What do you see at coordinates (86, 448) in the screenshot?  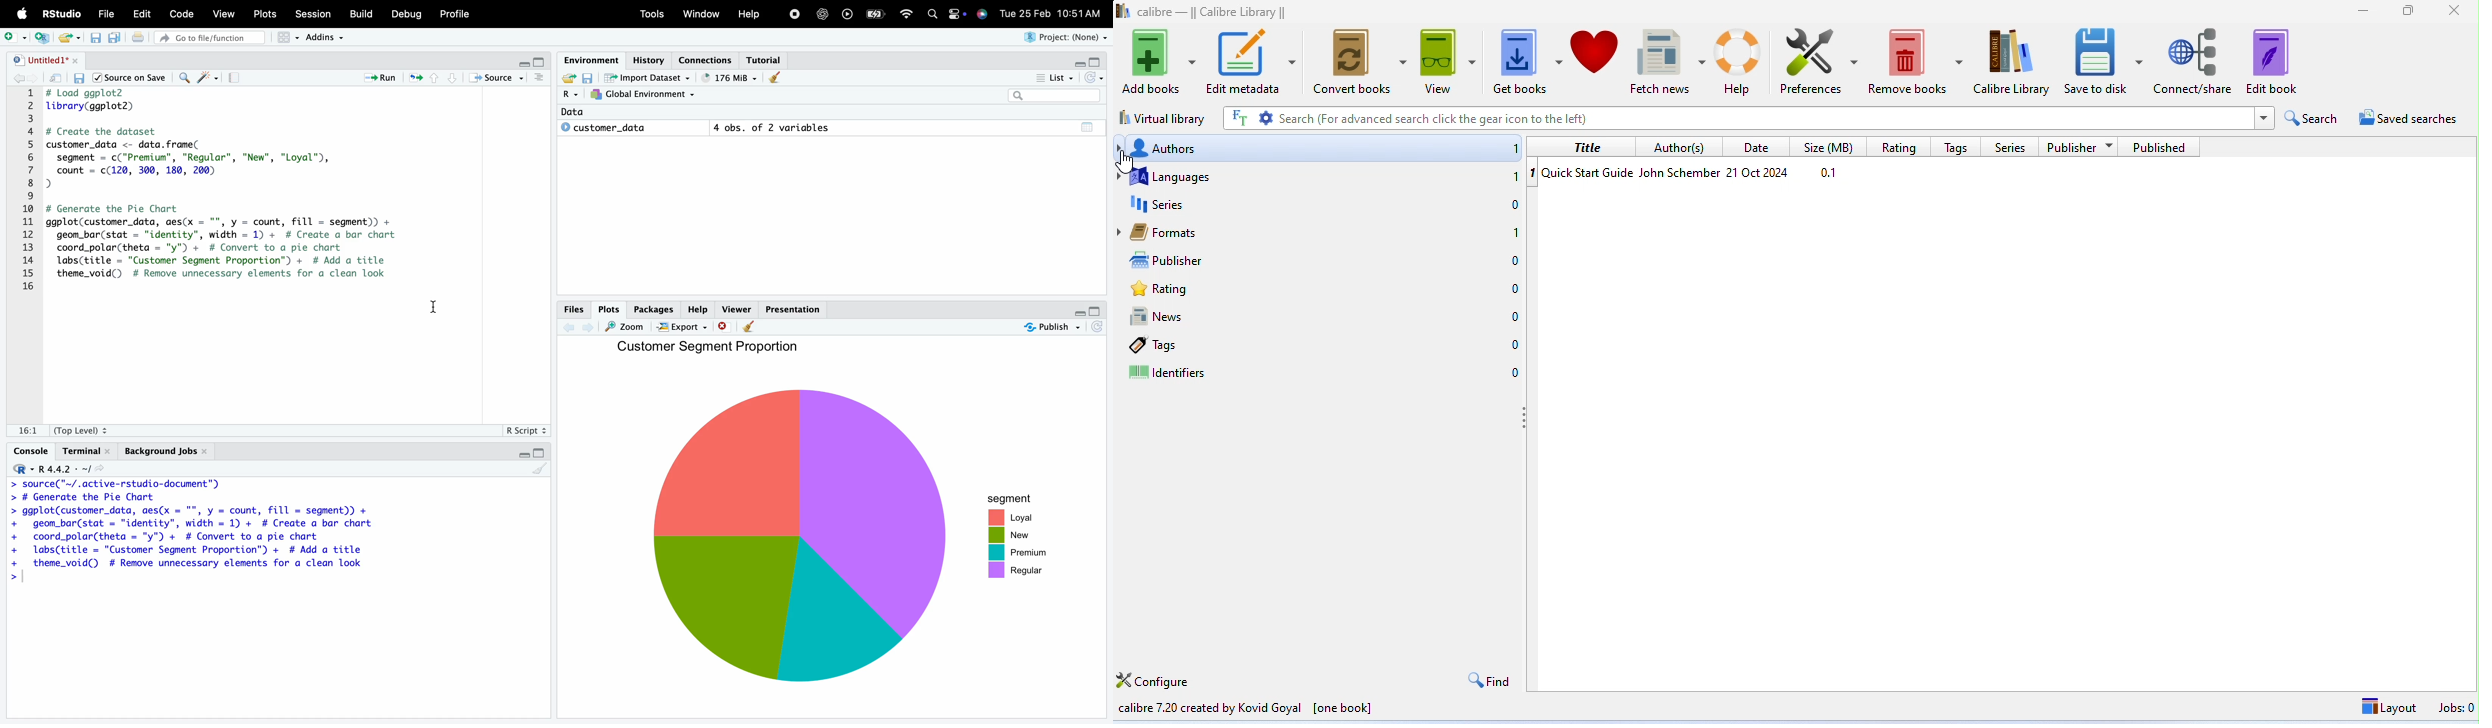 I see `Terminal` at bounding box center [86, 448].